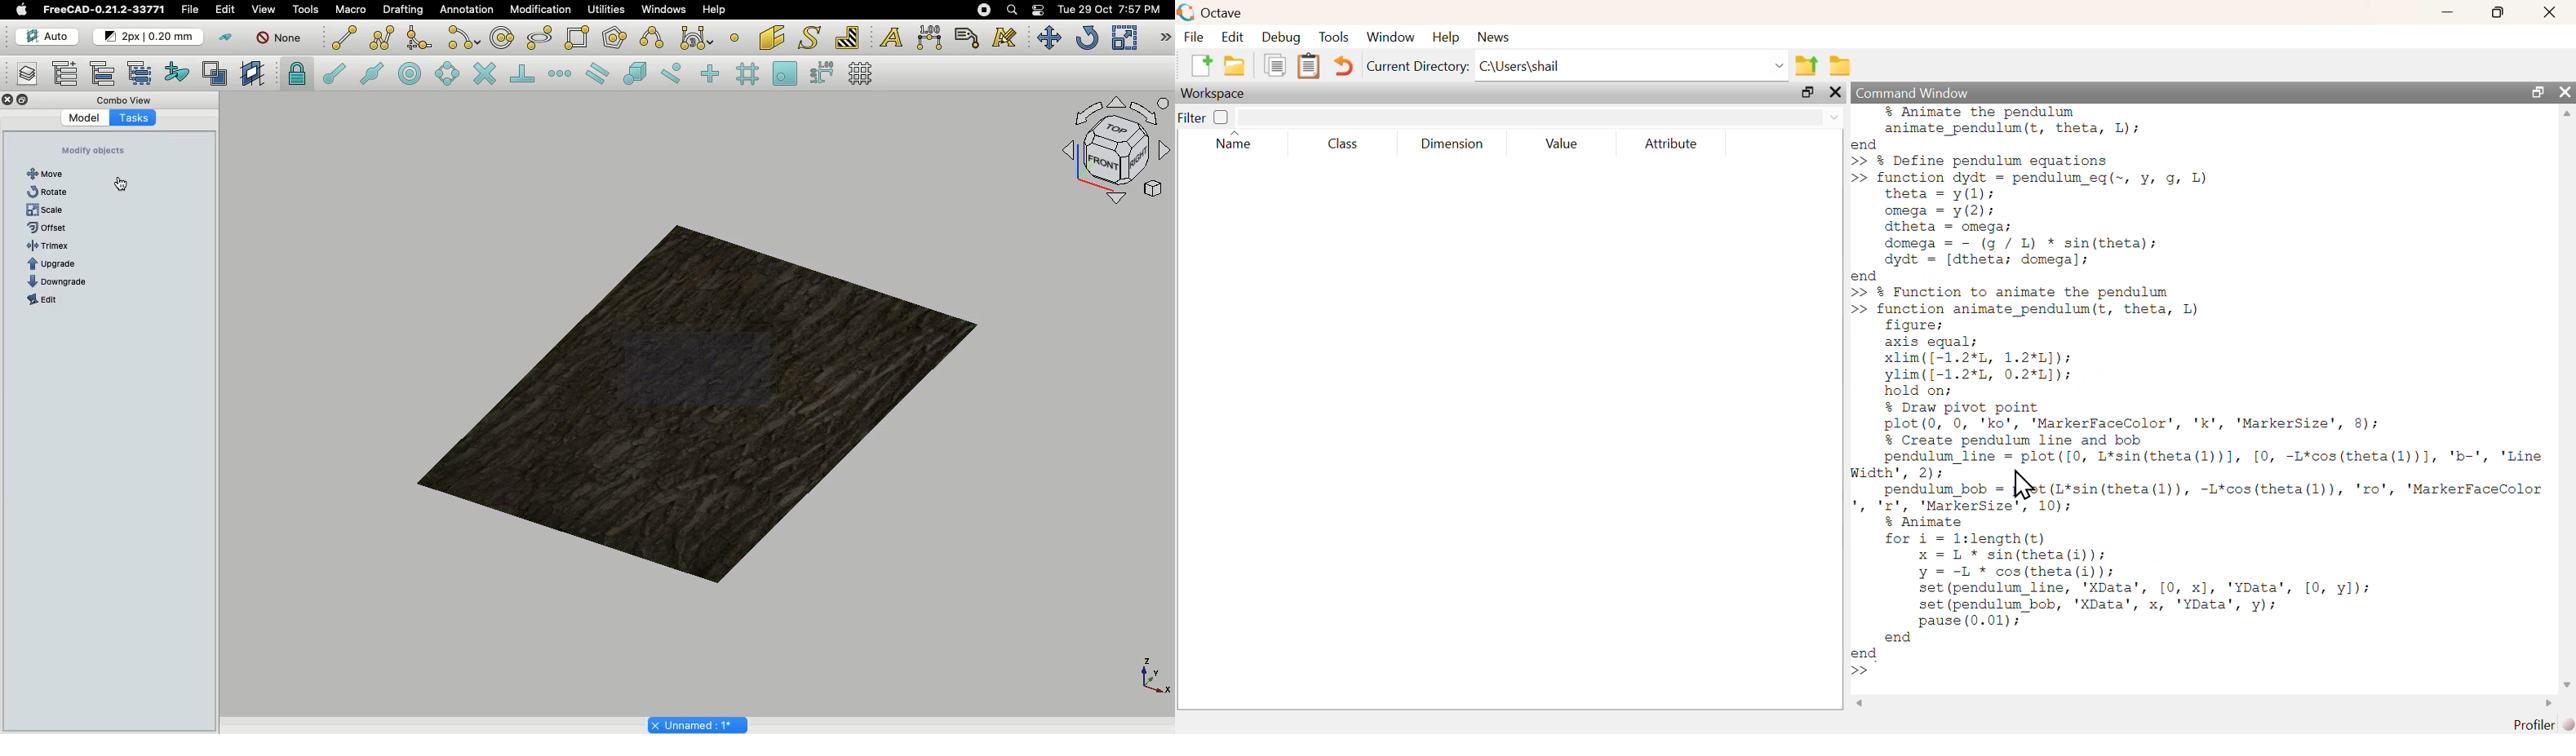 The width and height of the screenshot is (2576, 756). What do you see at coordinates (931, 38) in the screenshot?
I see `Dimension` at bounding box center [931, 38].